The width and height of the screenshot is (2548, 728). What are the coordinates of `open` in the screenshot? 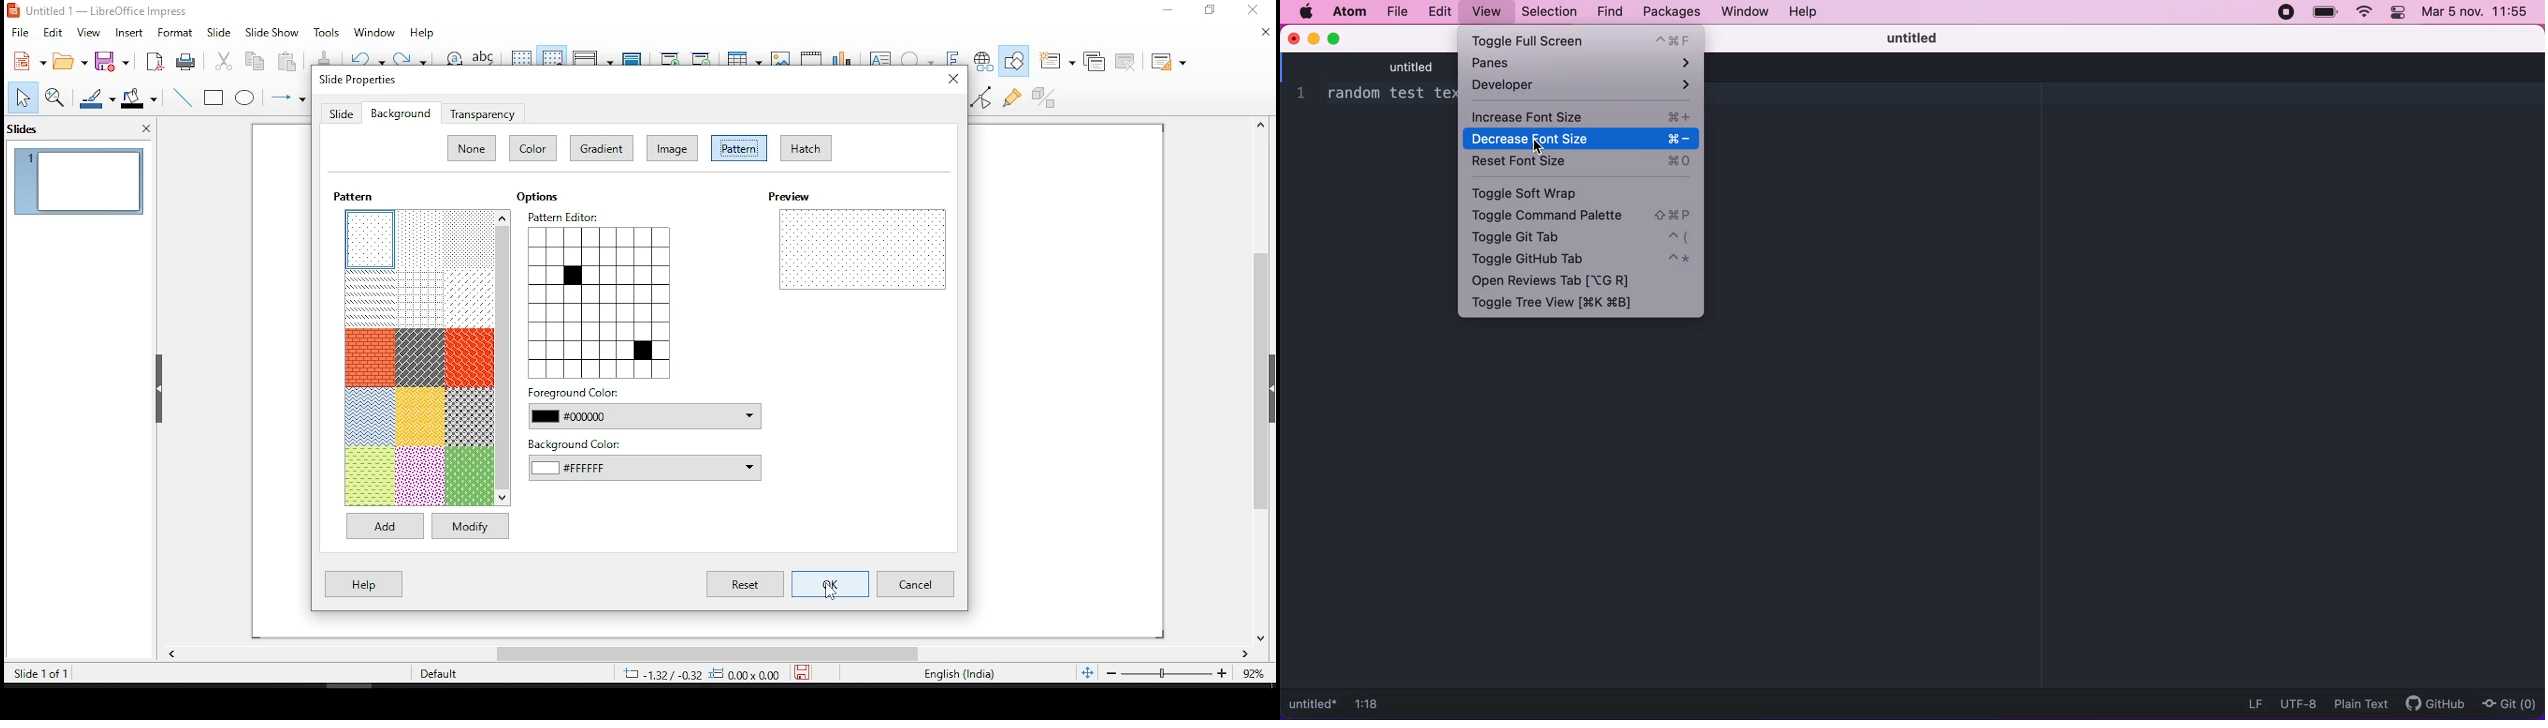 It's located at (70, 59).